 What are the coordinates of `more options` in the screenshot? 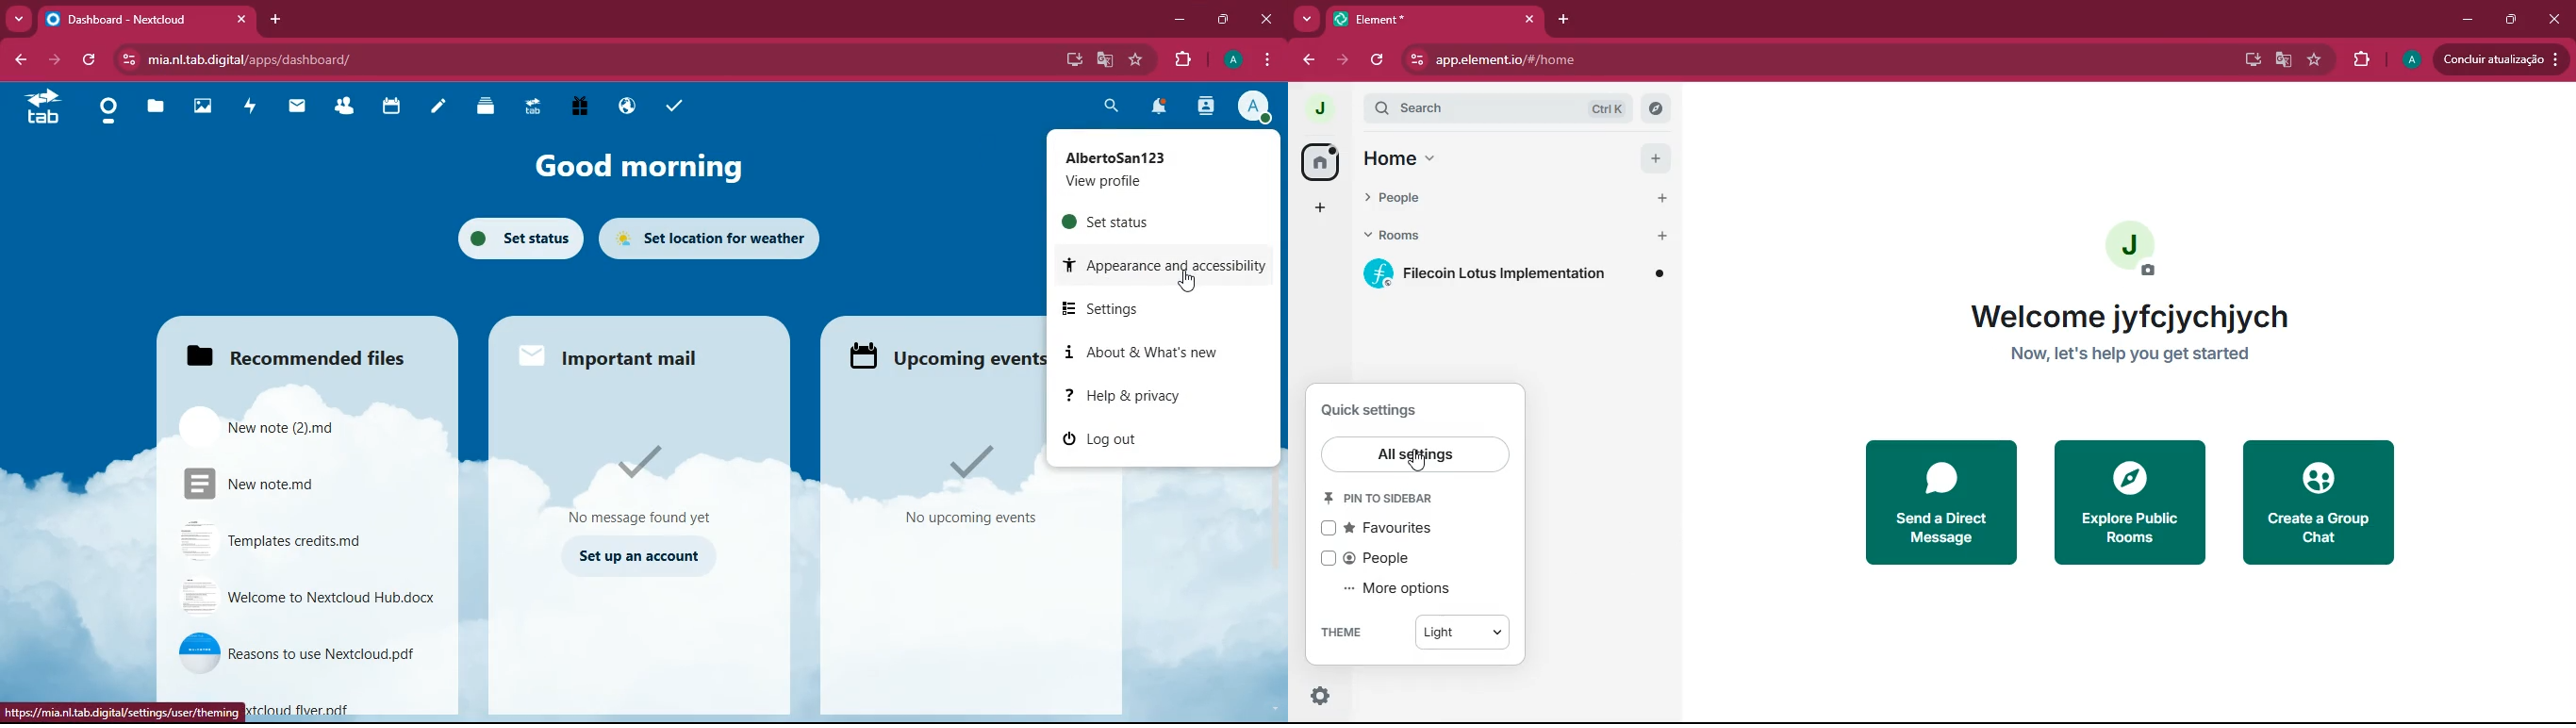 It's located at (1404, 588).